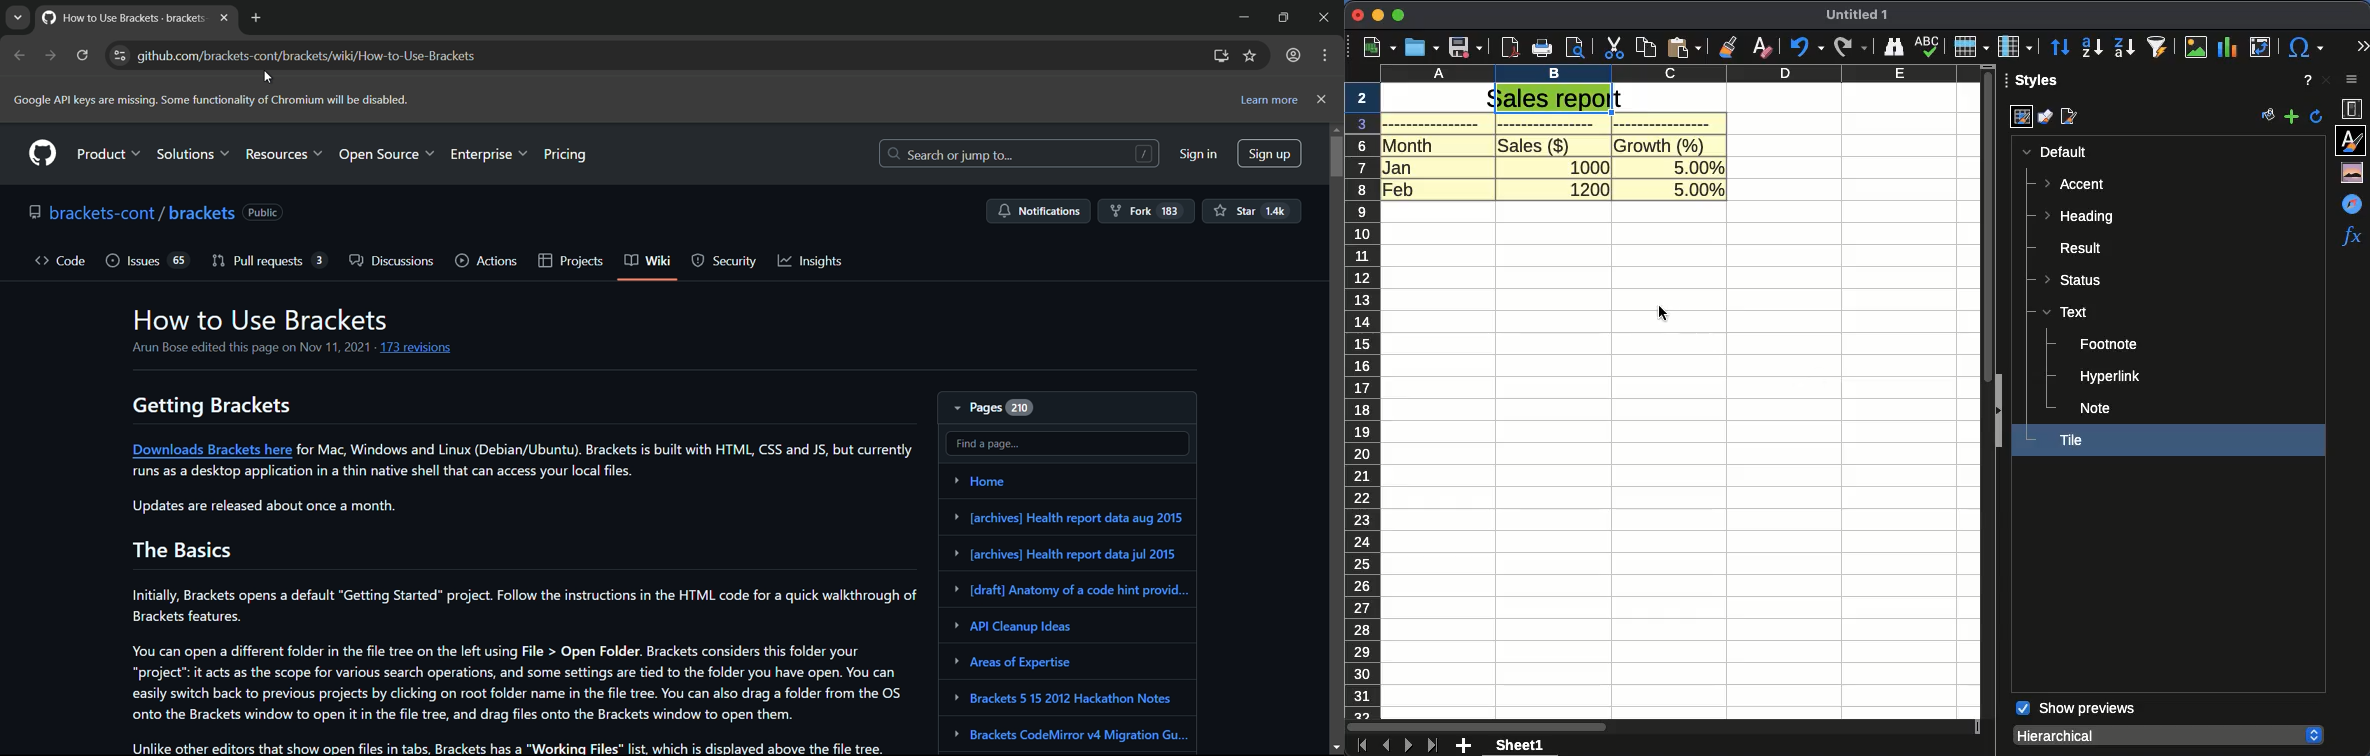  What do you see at coordinates (1283, 18) in the screenshot?
I see `maximize` at bounding box center [1283, 18].